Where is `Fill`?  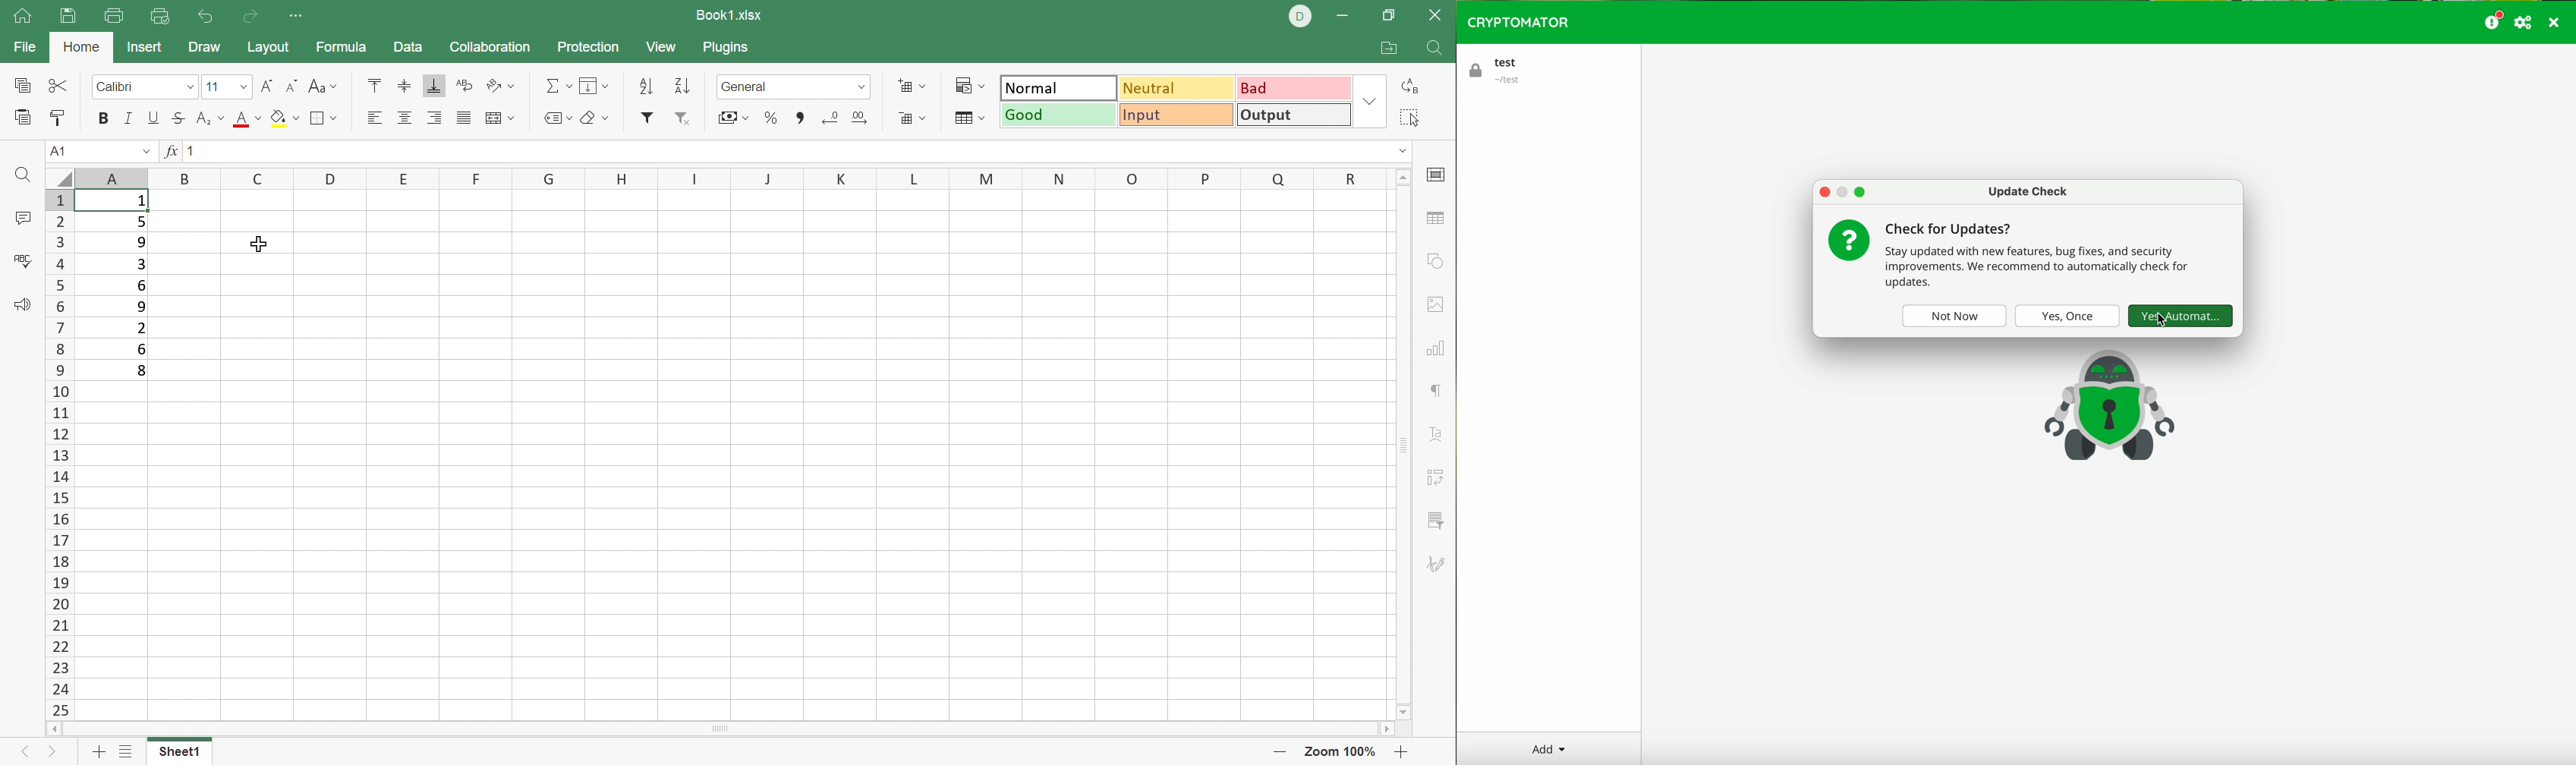 Fill is located at coordinates (594, 86).